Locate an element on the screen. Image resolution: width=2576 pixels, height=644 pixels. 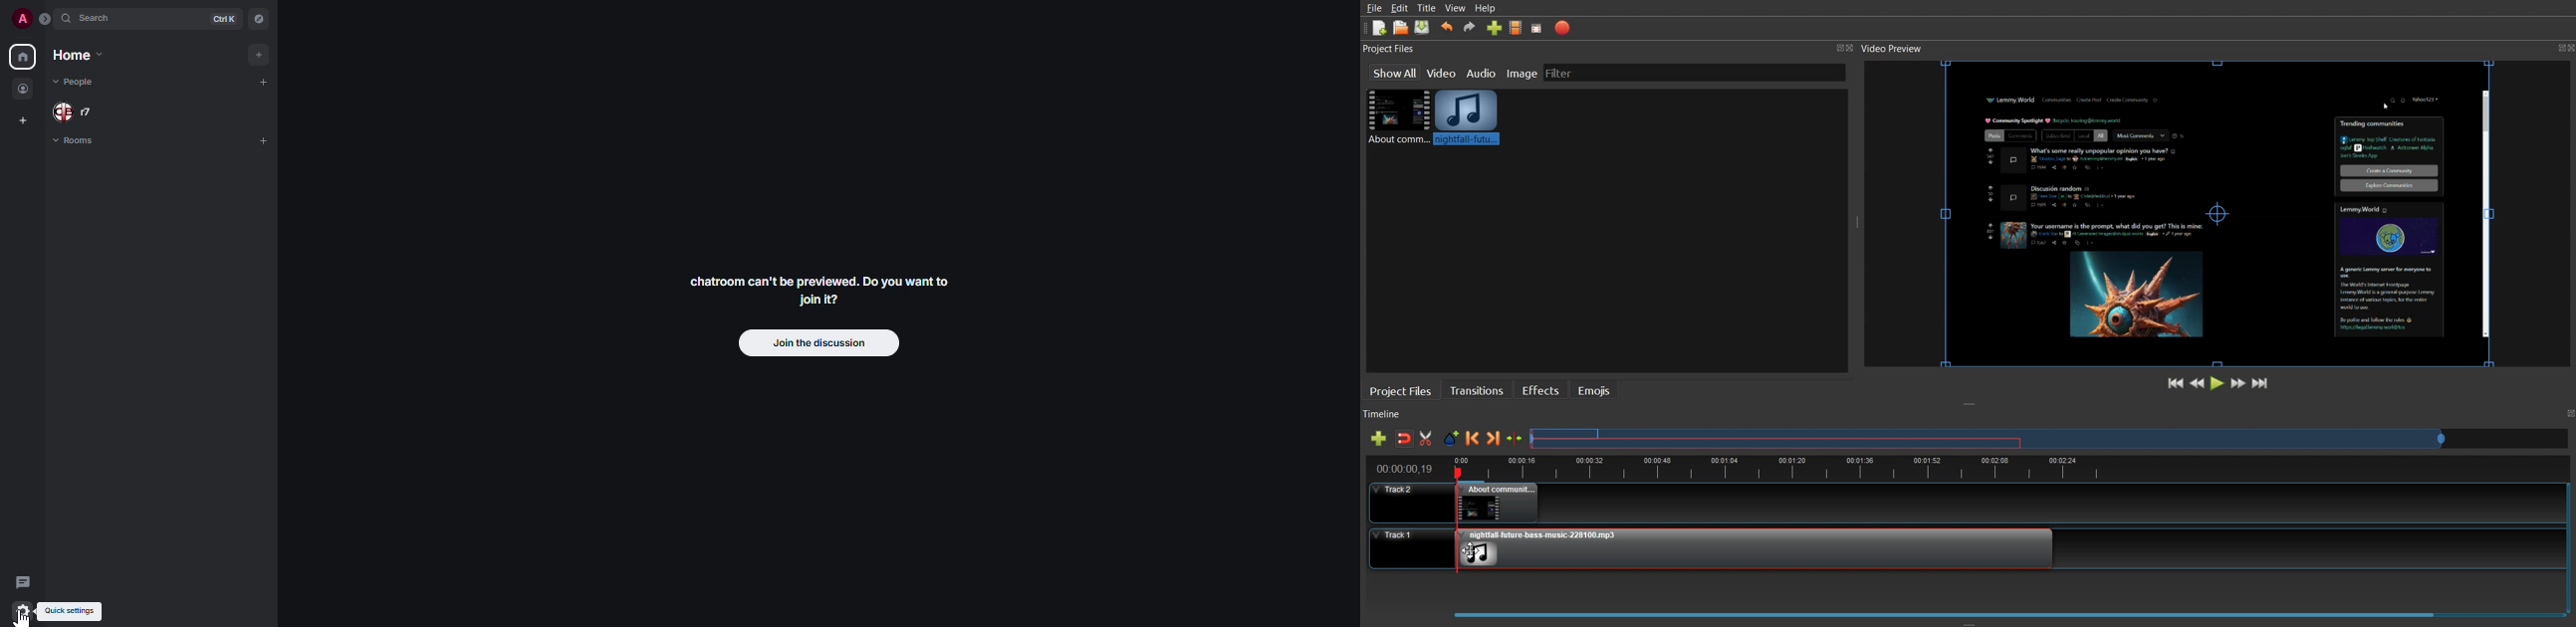
Video is located at coordinates (1443, 72).